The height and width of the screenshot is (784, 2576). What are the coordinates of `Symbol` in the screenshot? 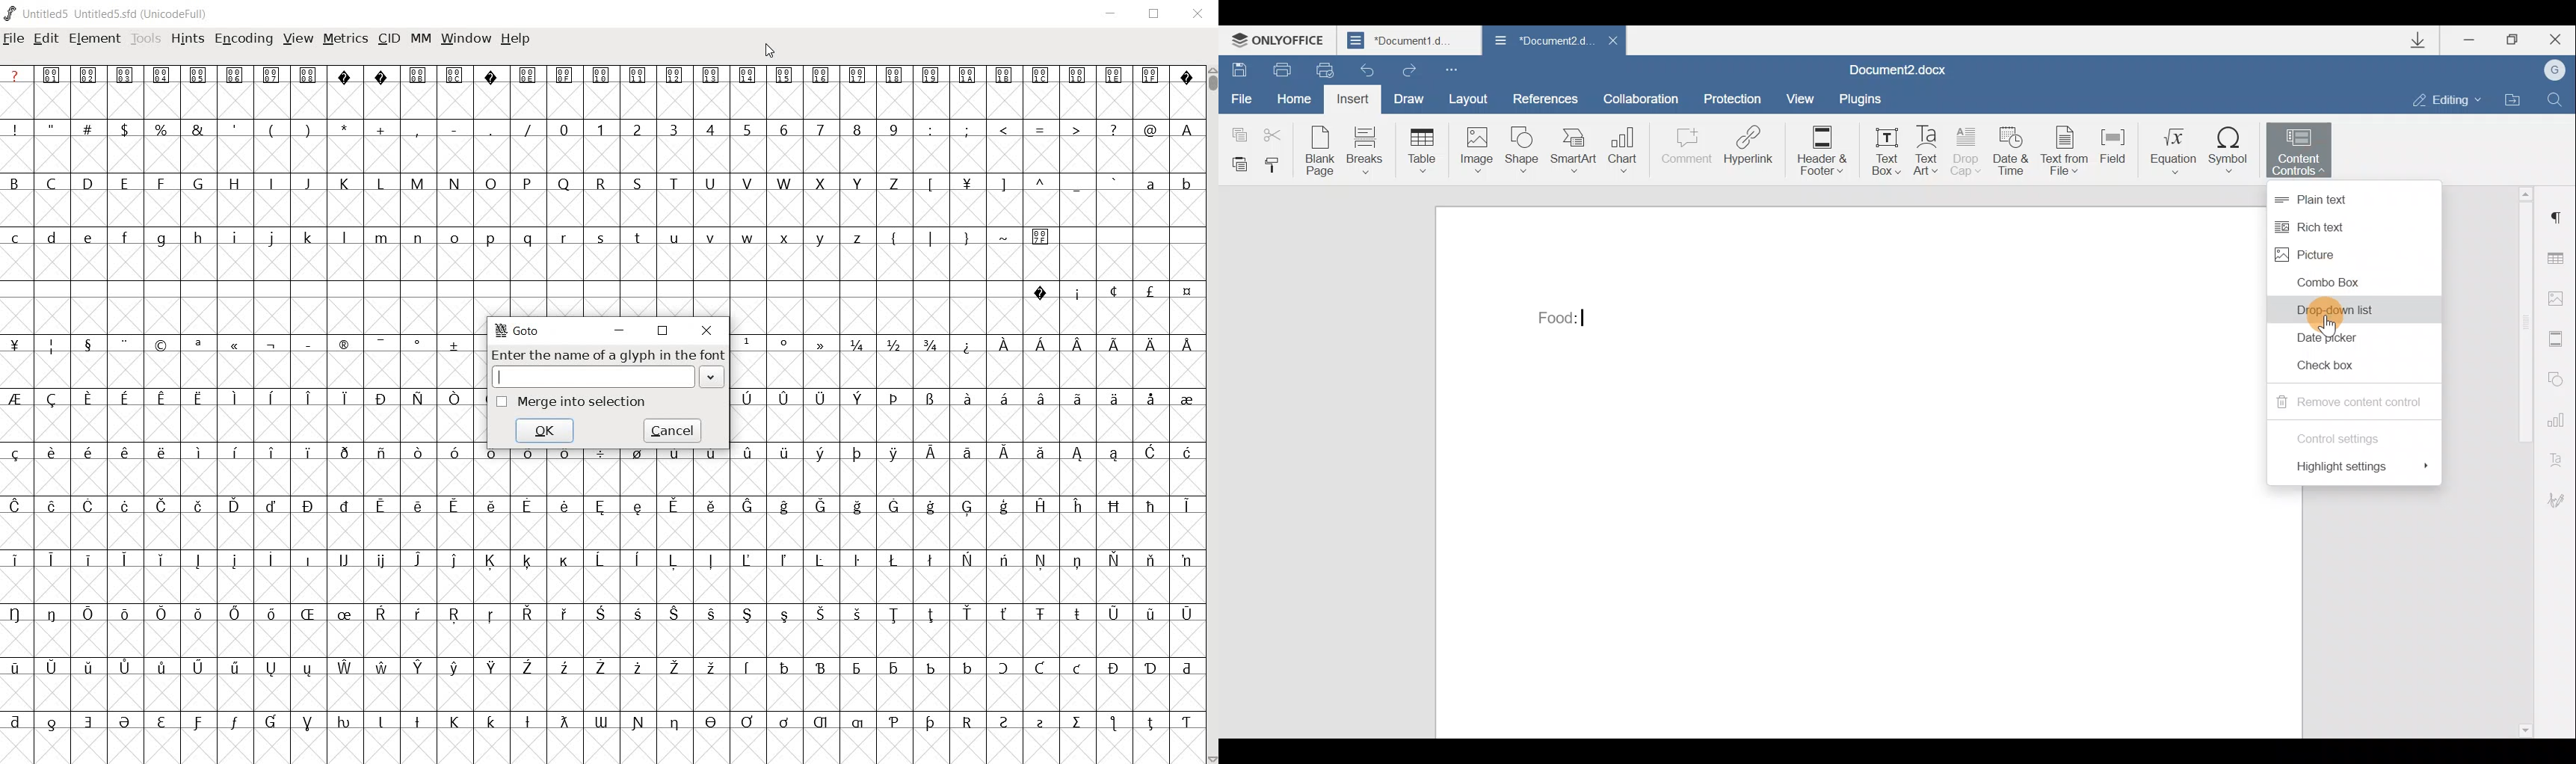 It's located at (455, 343).